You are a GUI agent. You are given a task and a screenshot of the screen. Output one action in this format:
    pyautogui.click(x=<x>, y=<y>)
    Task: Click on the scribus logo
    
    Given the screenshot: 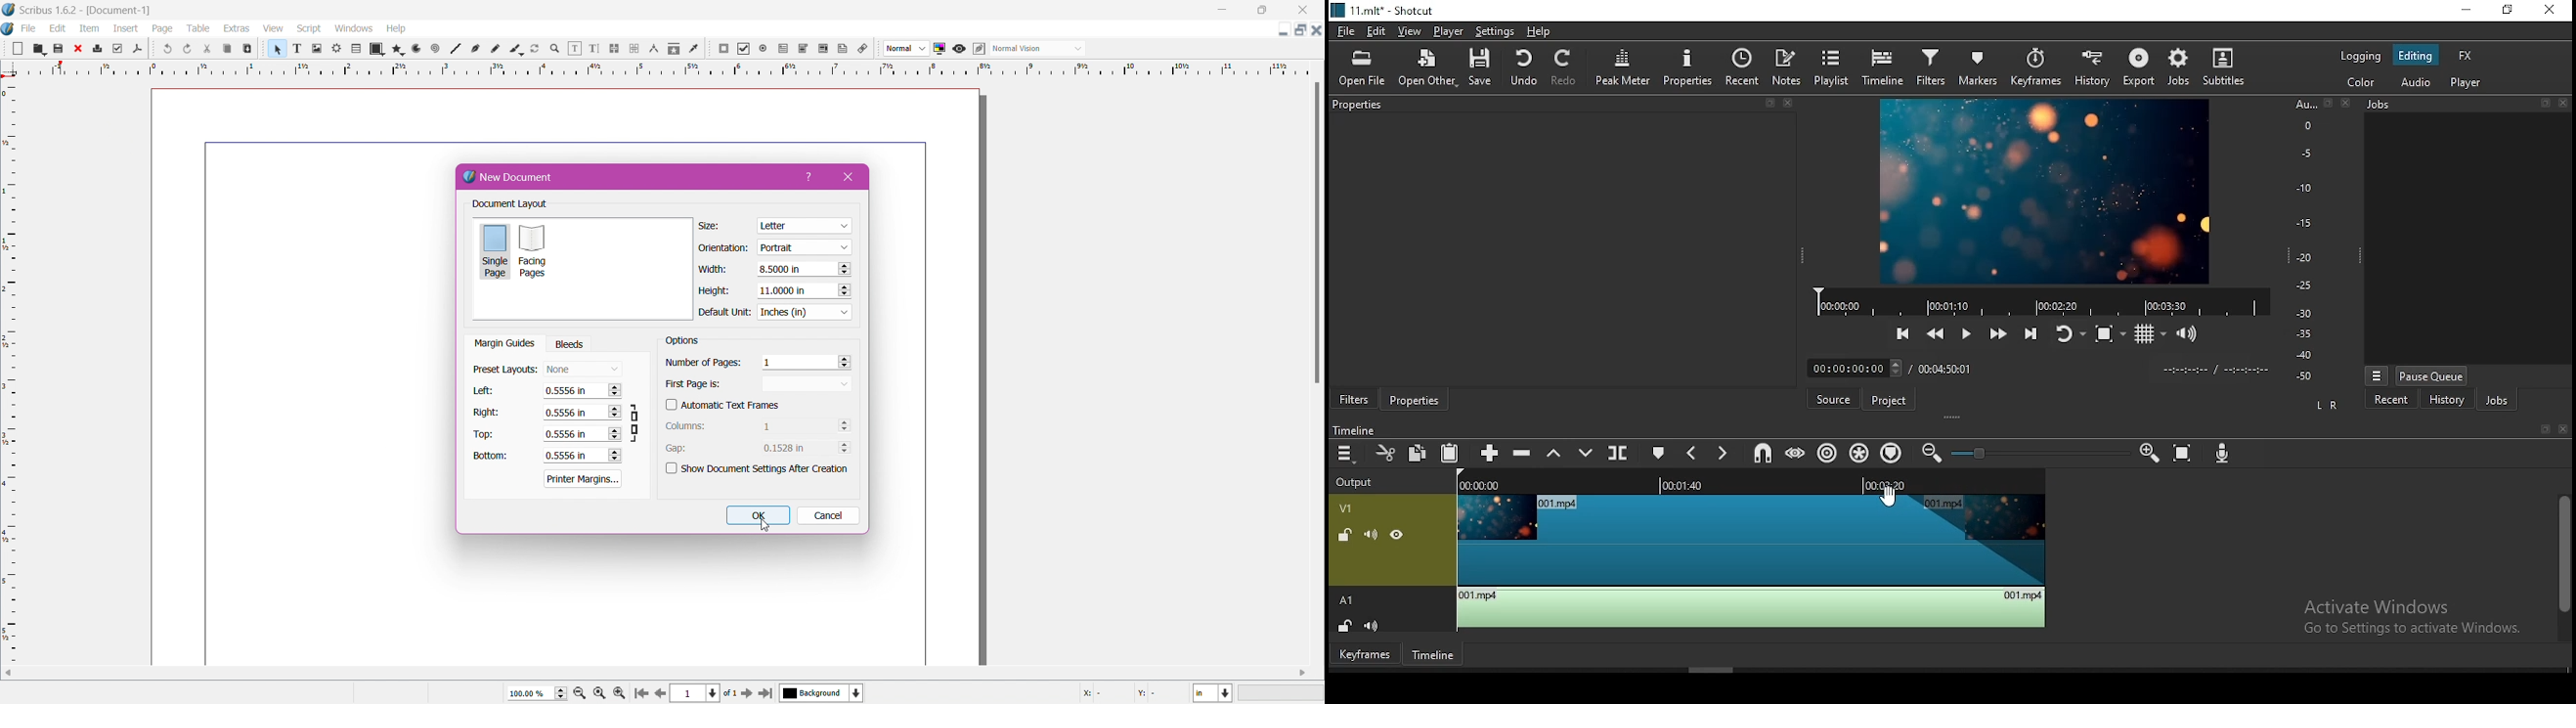 What is the action you would take?
    pyautogui.click(x=8, y=30)
    